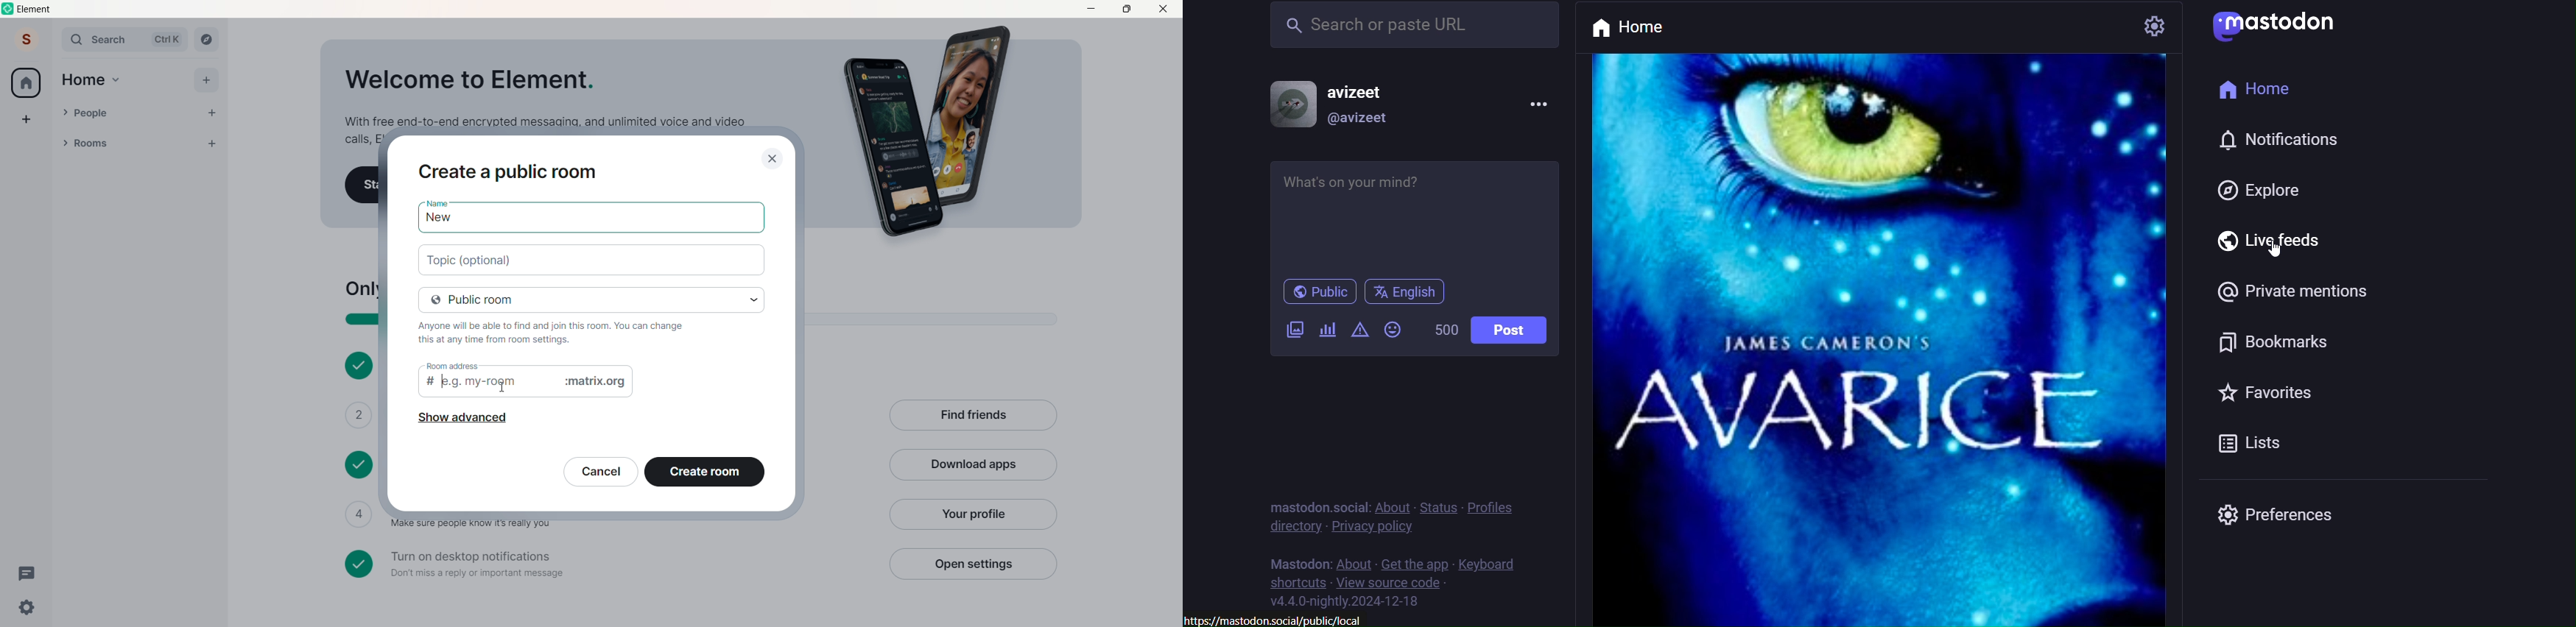  What do you see at coordinates (2281, 341) in the screenshot?
I see `bookmarks` at bounding box center [2281, 341].